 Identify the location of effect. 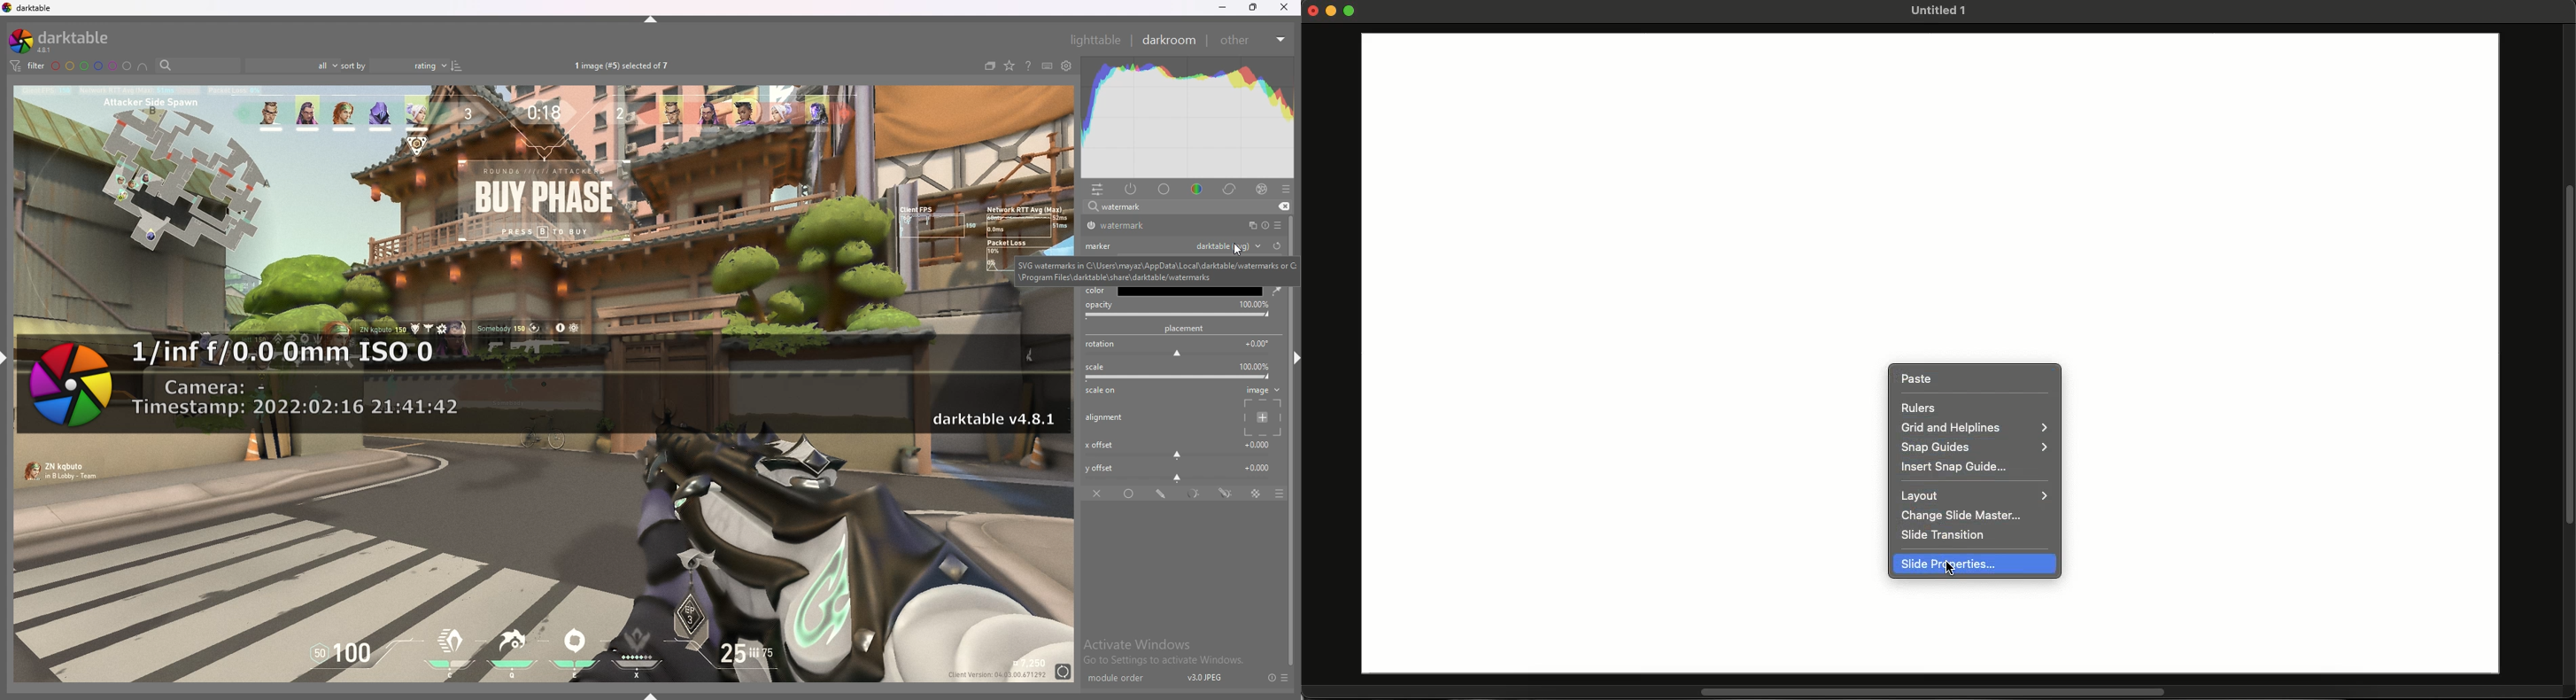
(1262, 189).